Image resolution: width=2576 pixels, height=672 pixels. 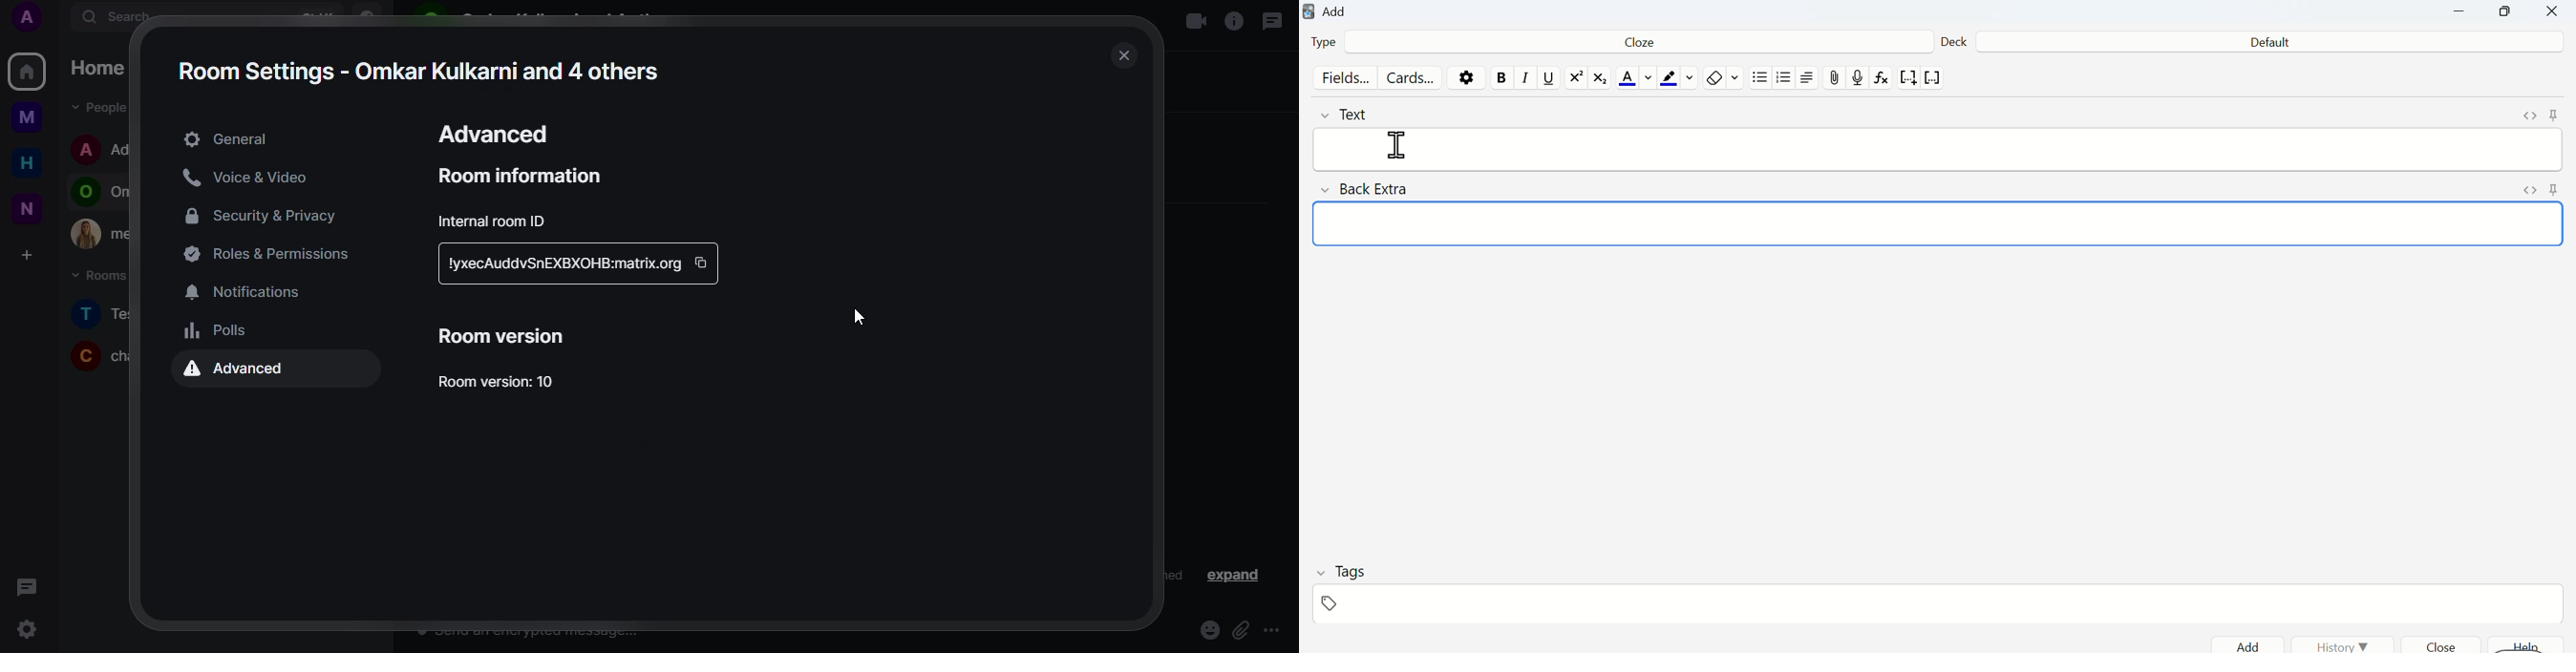 What do you see at coordinates (562, 263) in the screenshot?
I see `server info` at bounding box center [562, 263].